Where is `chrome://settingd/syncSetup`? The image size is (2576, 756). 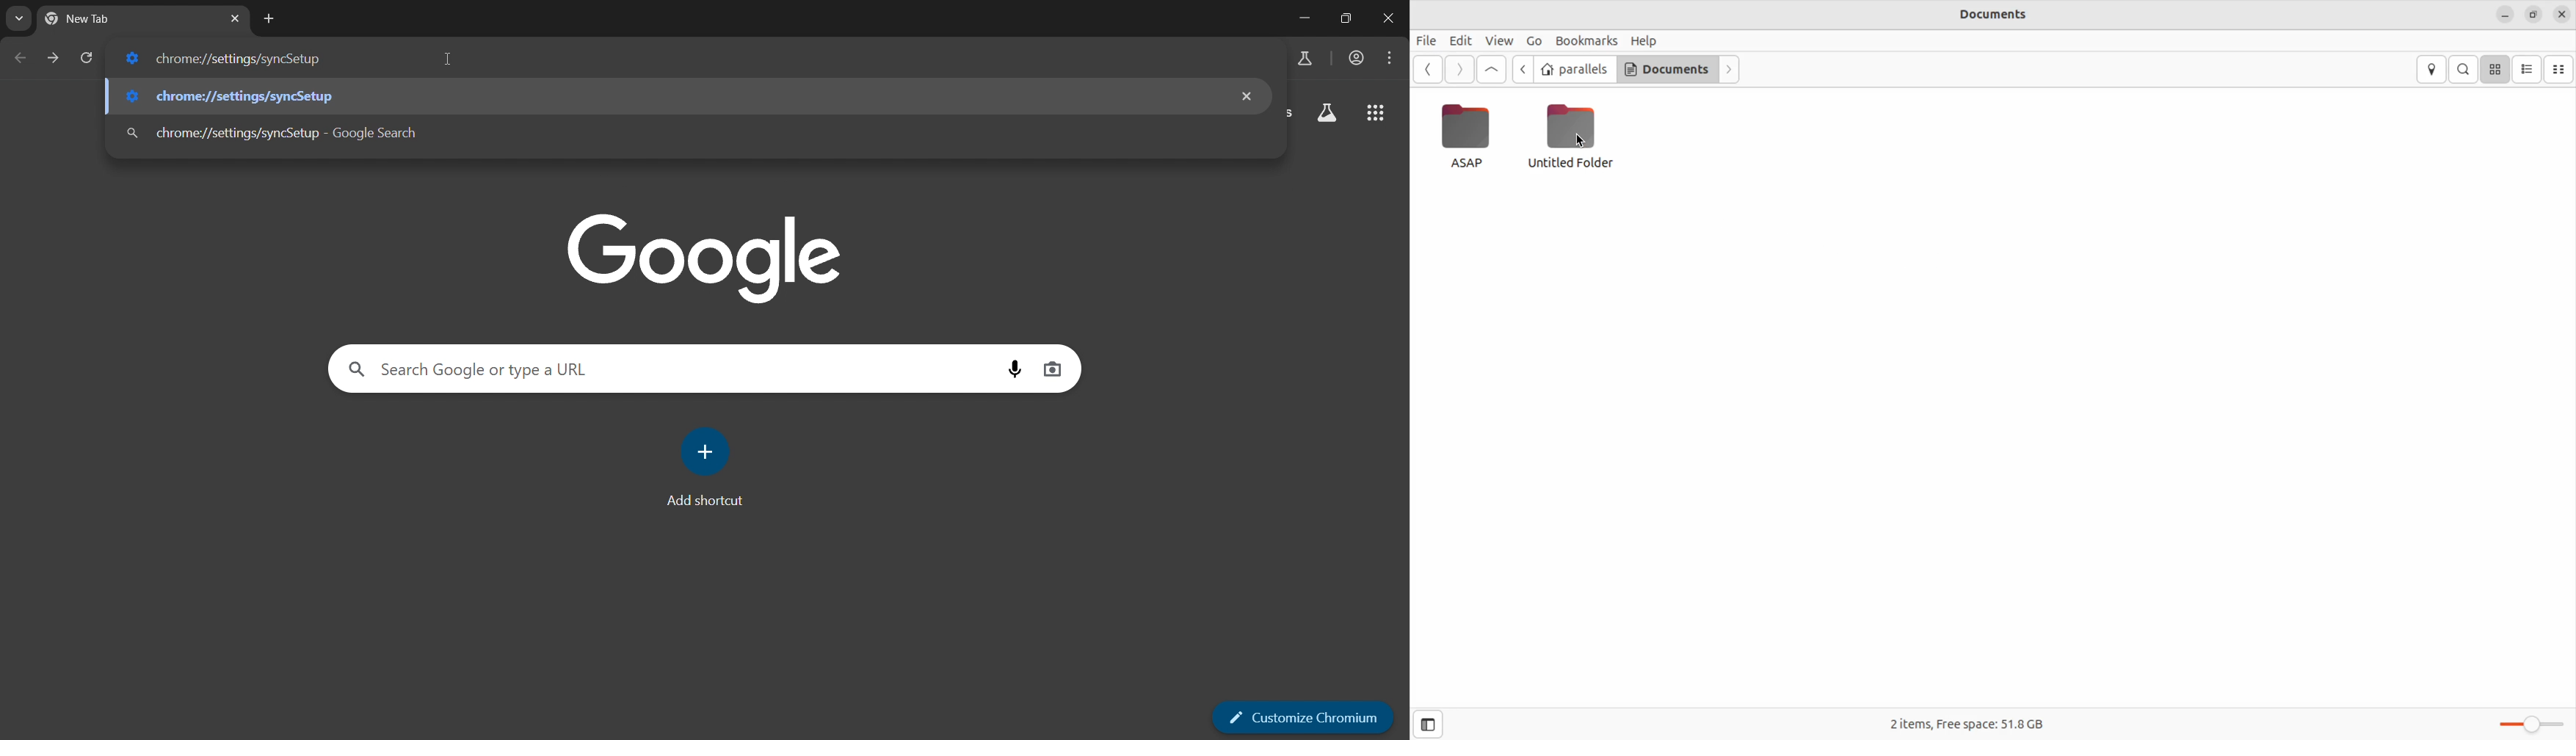
chrome://settingd/syncSetup is located at coordinates (675, 95).